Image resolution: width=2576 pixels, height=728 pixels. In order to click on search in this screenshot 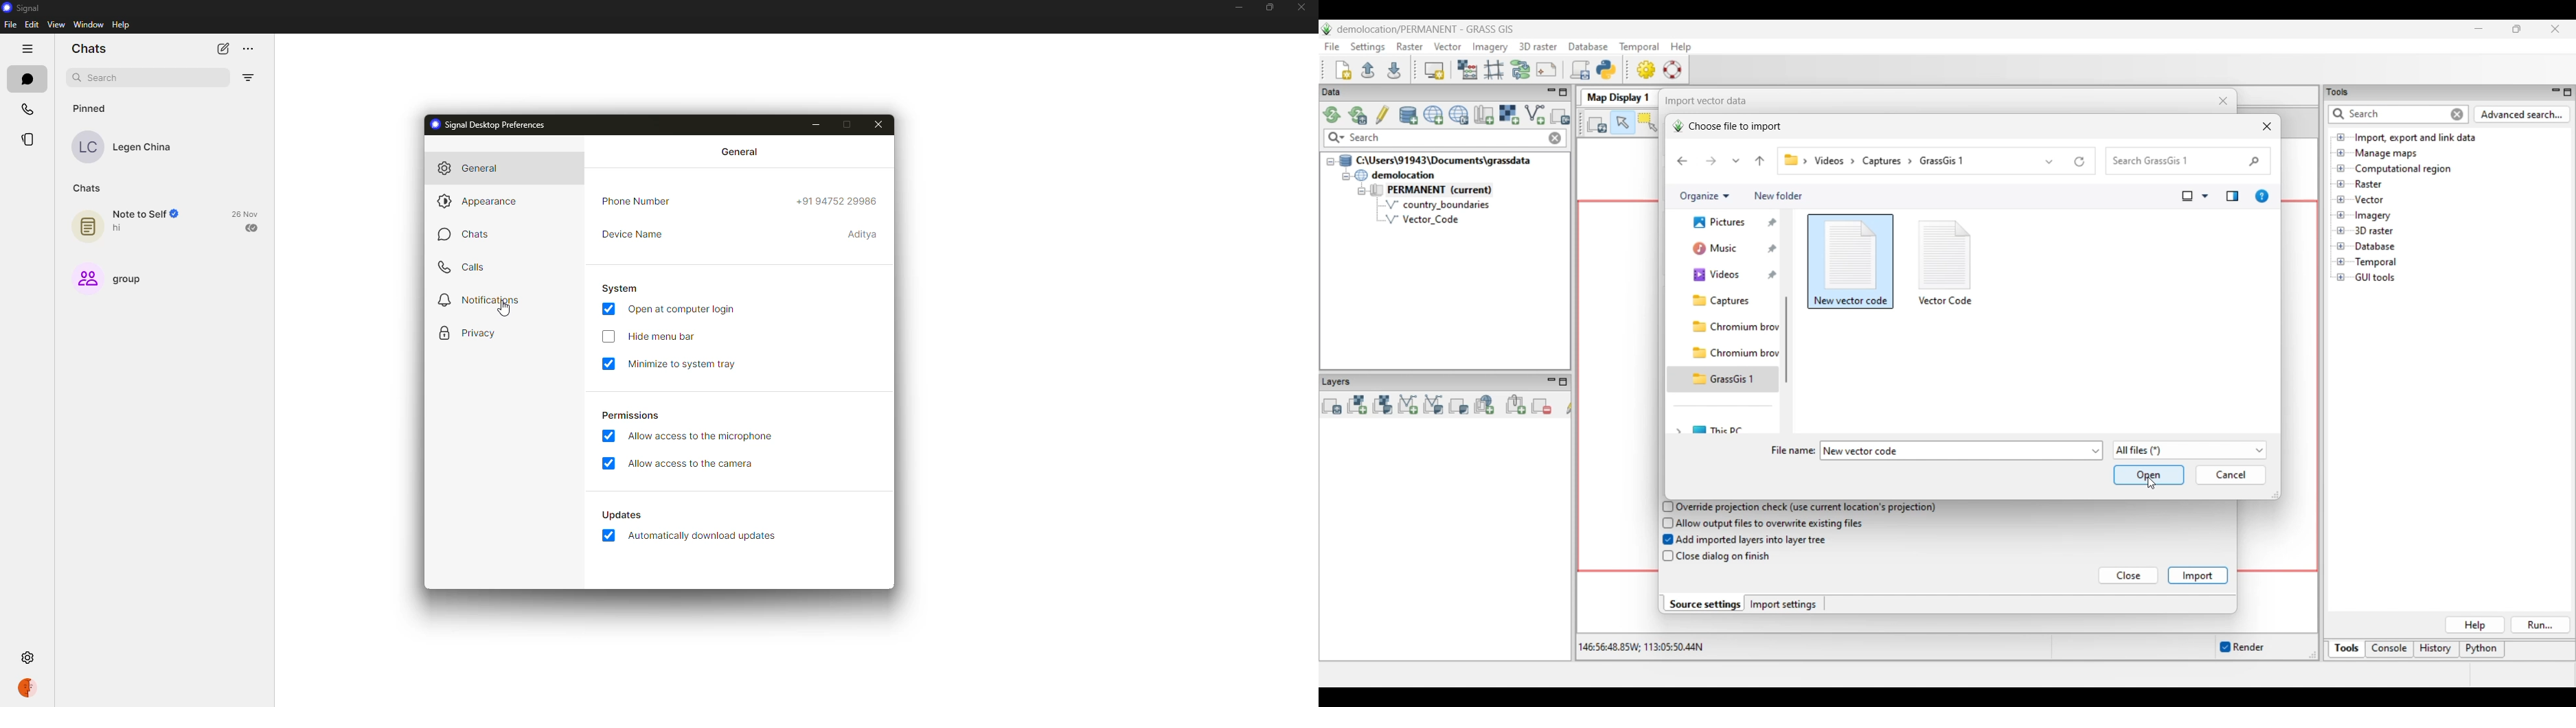, I will do `click(106, 78)`.